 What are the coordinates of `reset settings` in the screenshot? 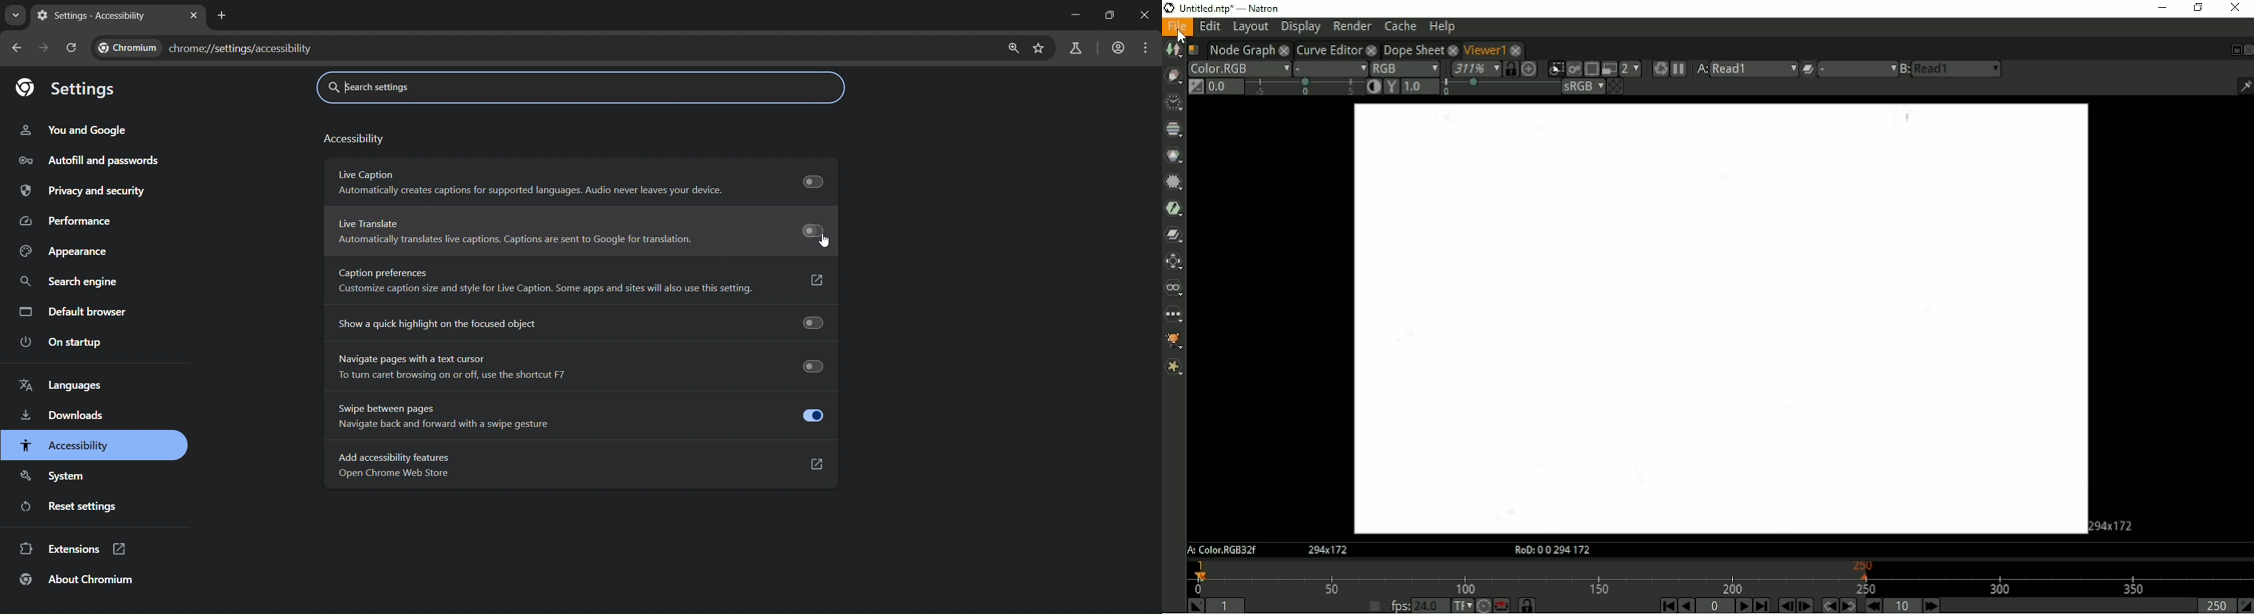 It's located at (75, 508).